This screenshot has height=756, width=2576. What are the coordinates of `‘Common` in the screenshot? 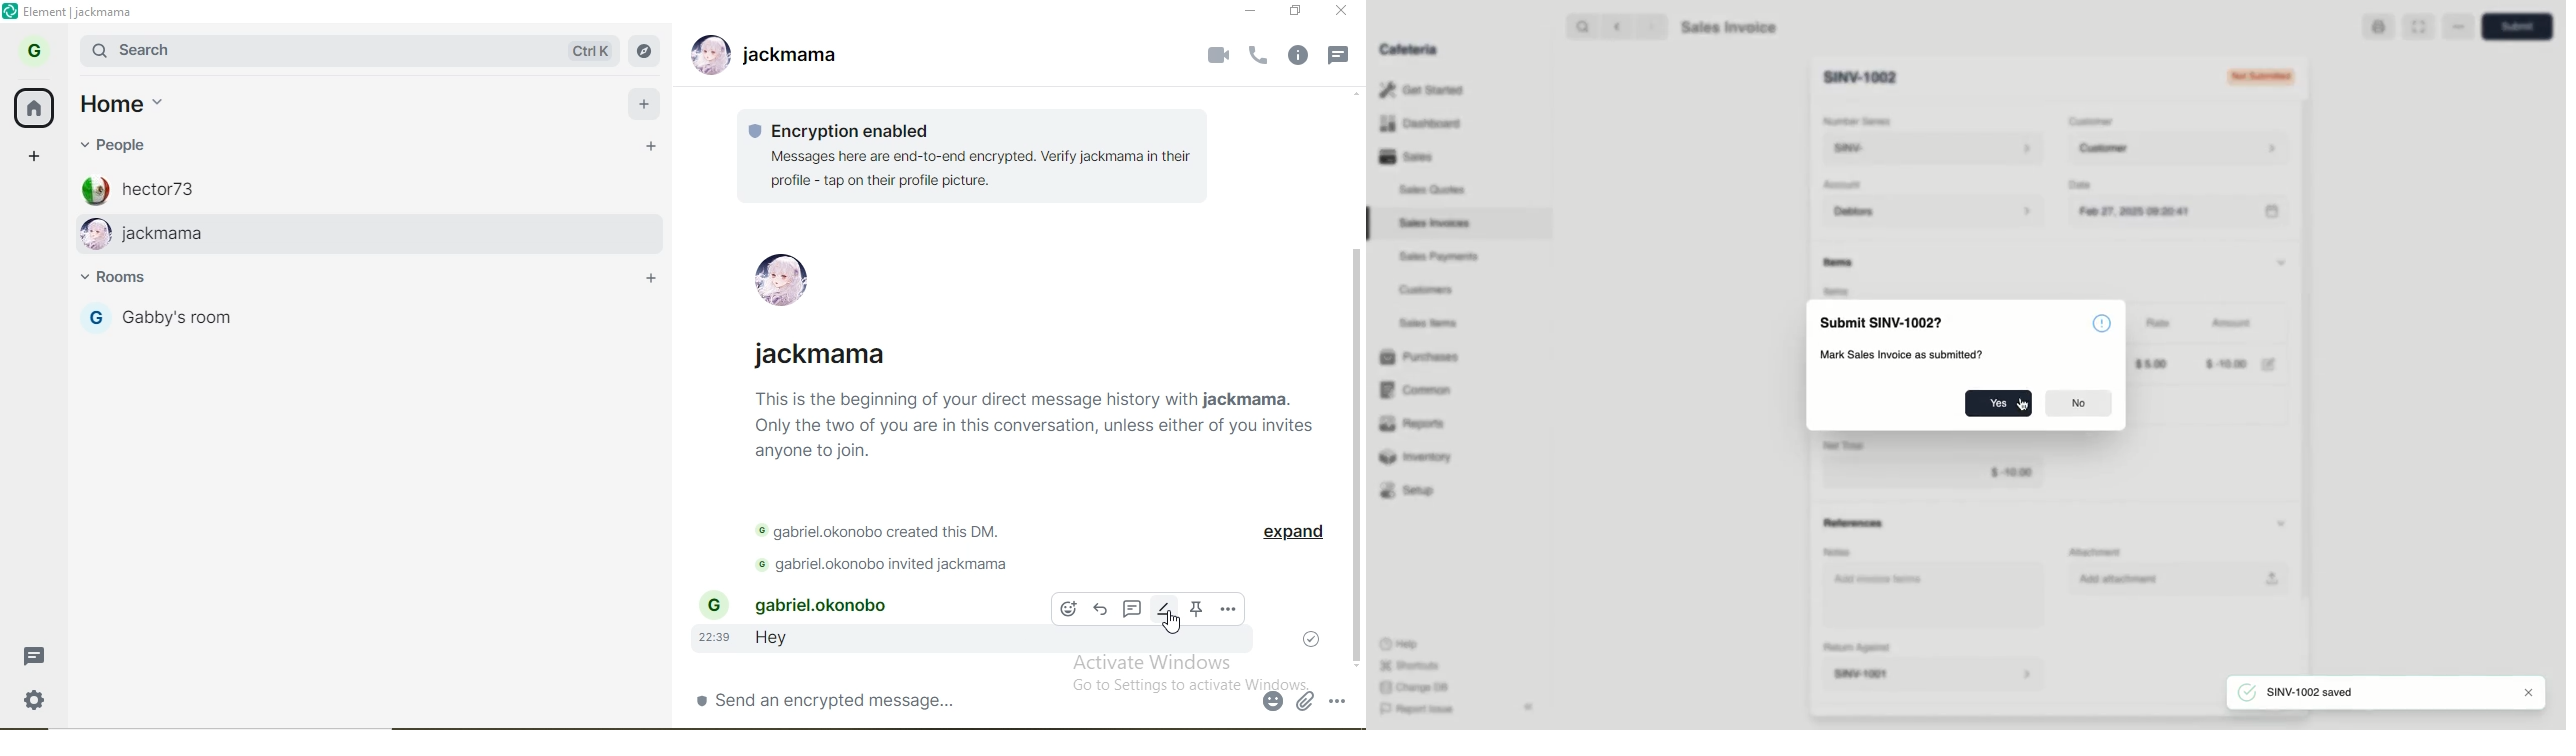 It's located at (1416, 389).